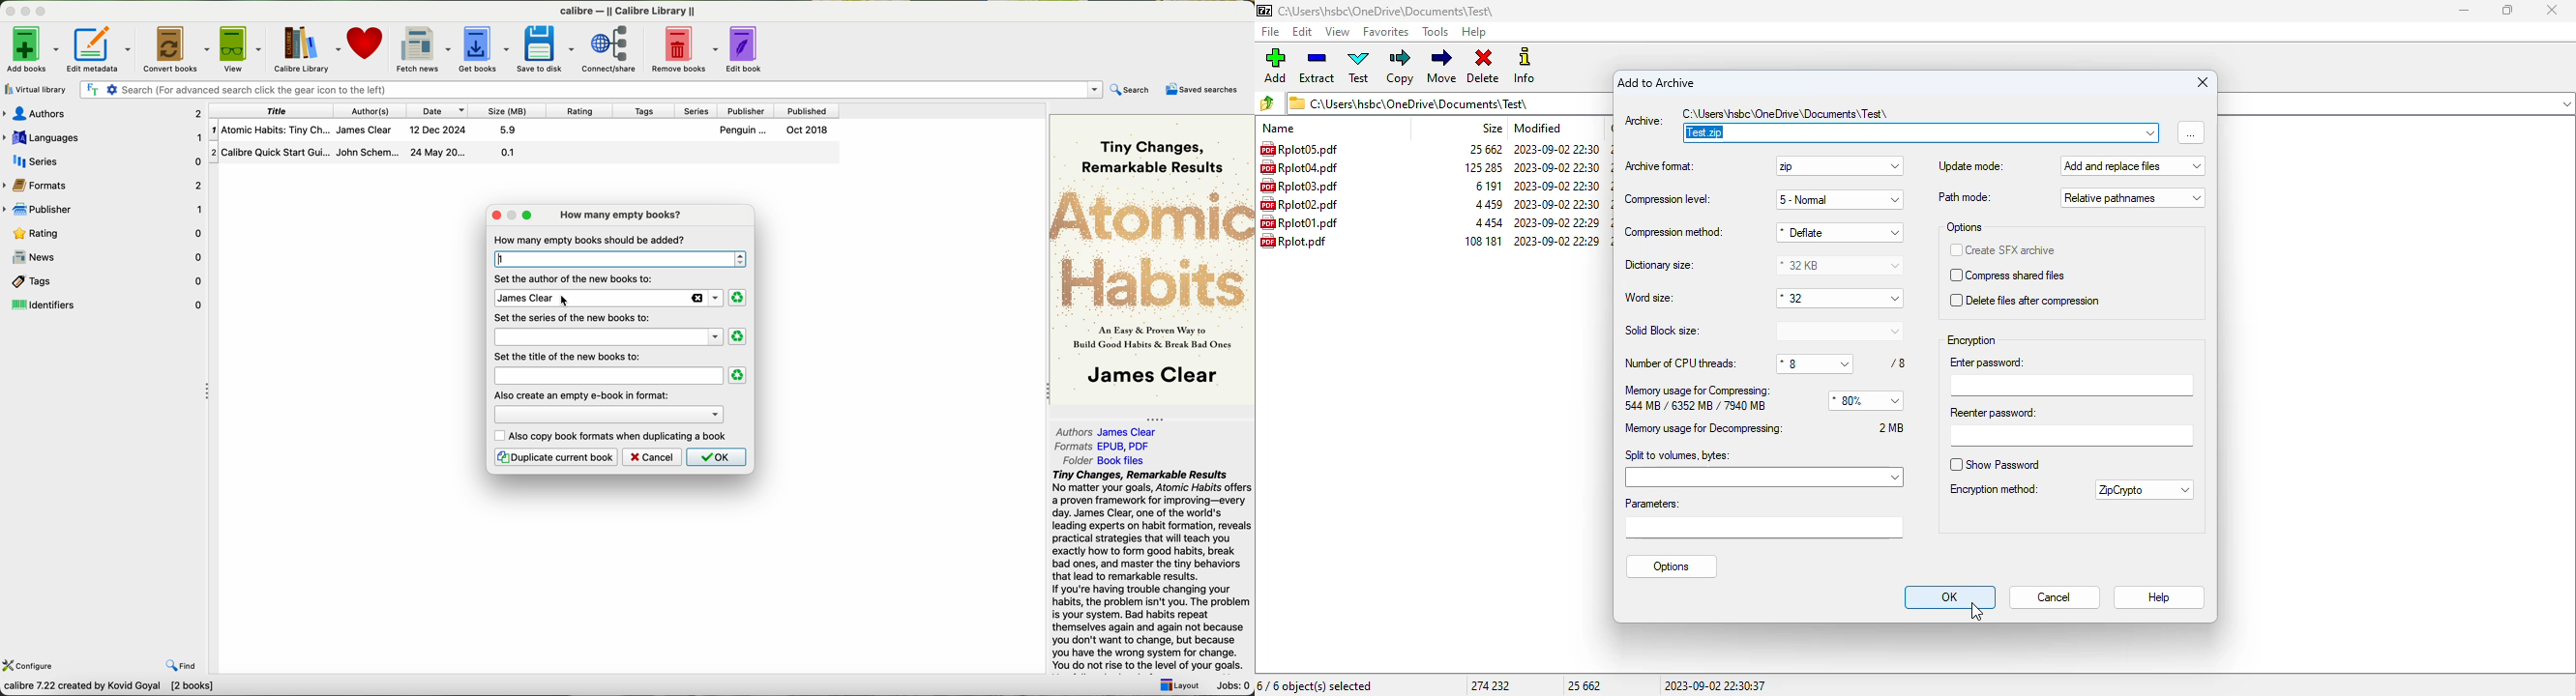 Image resolution: width=2576 pixels, height=700 pixels. Describe the element at coordinates (1490, 222) in the screenshot. I see `size` at that location.